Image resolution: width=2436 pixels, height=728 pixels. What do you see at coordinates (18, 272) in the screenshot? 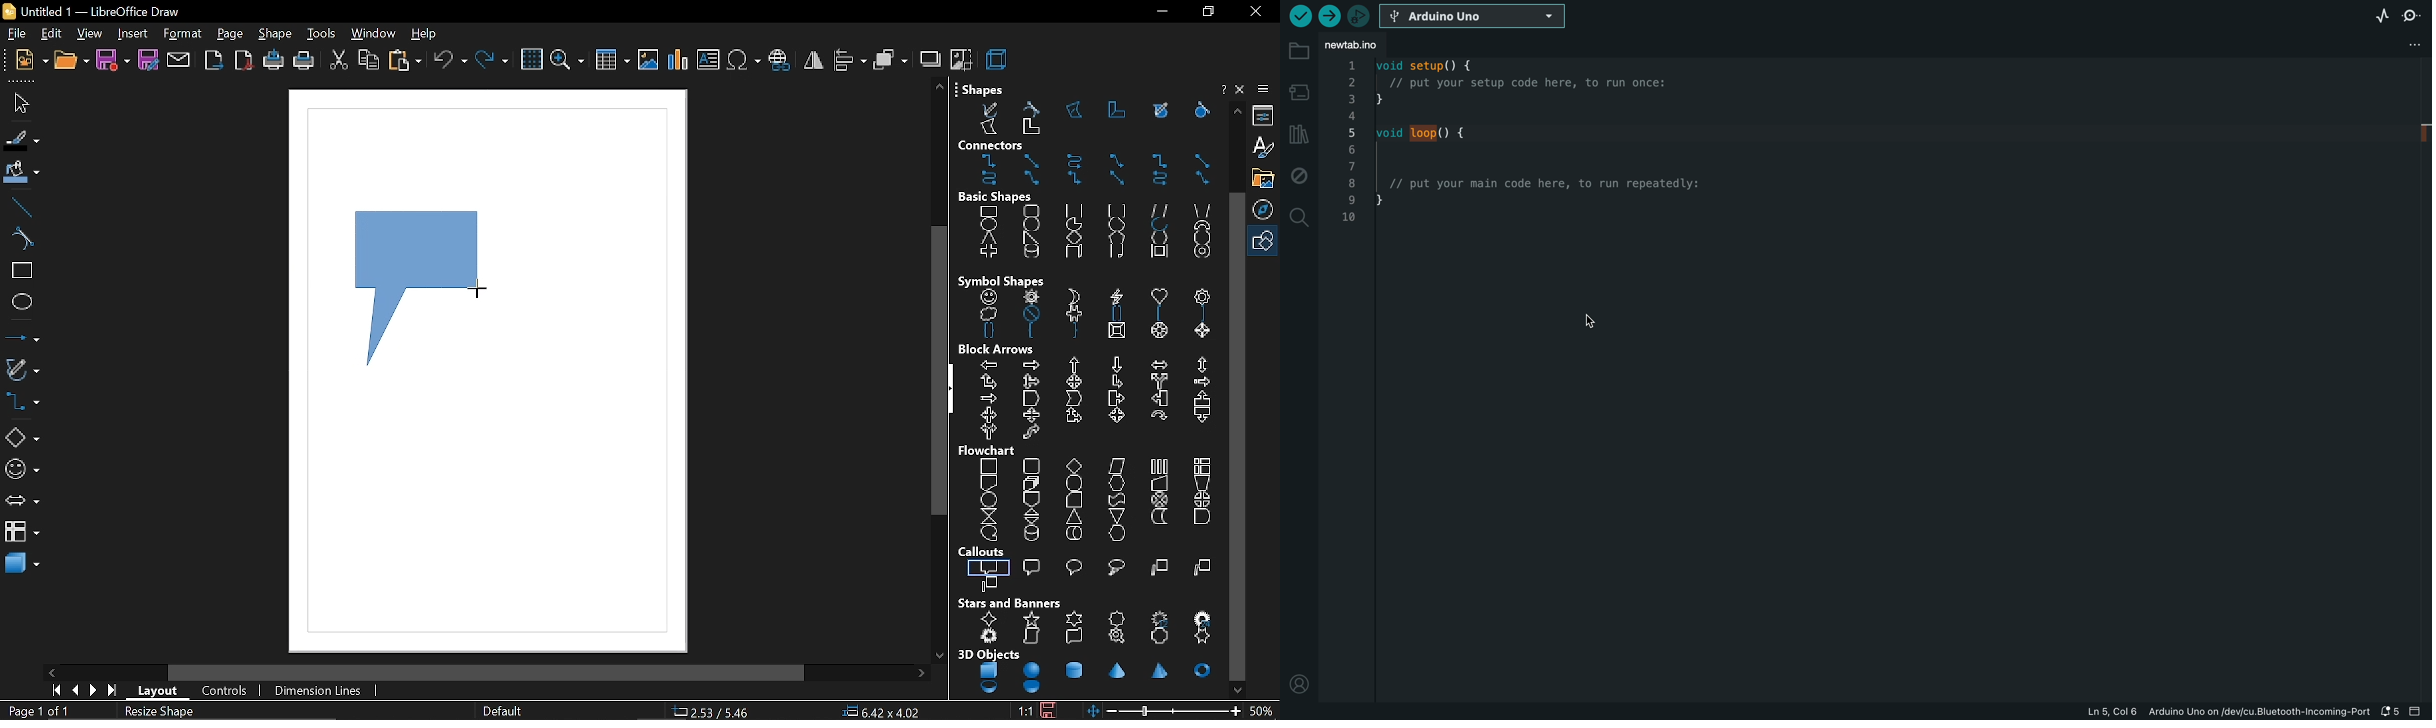
I see `rectangle` at bounding box center [18, 272].